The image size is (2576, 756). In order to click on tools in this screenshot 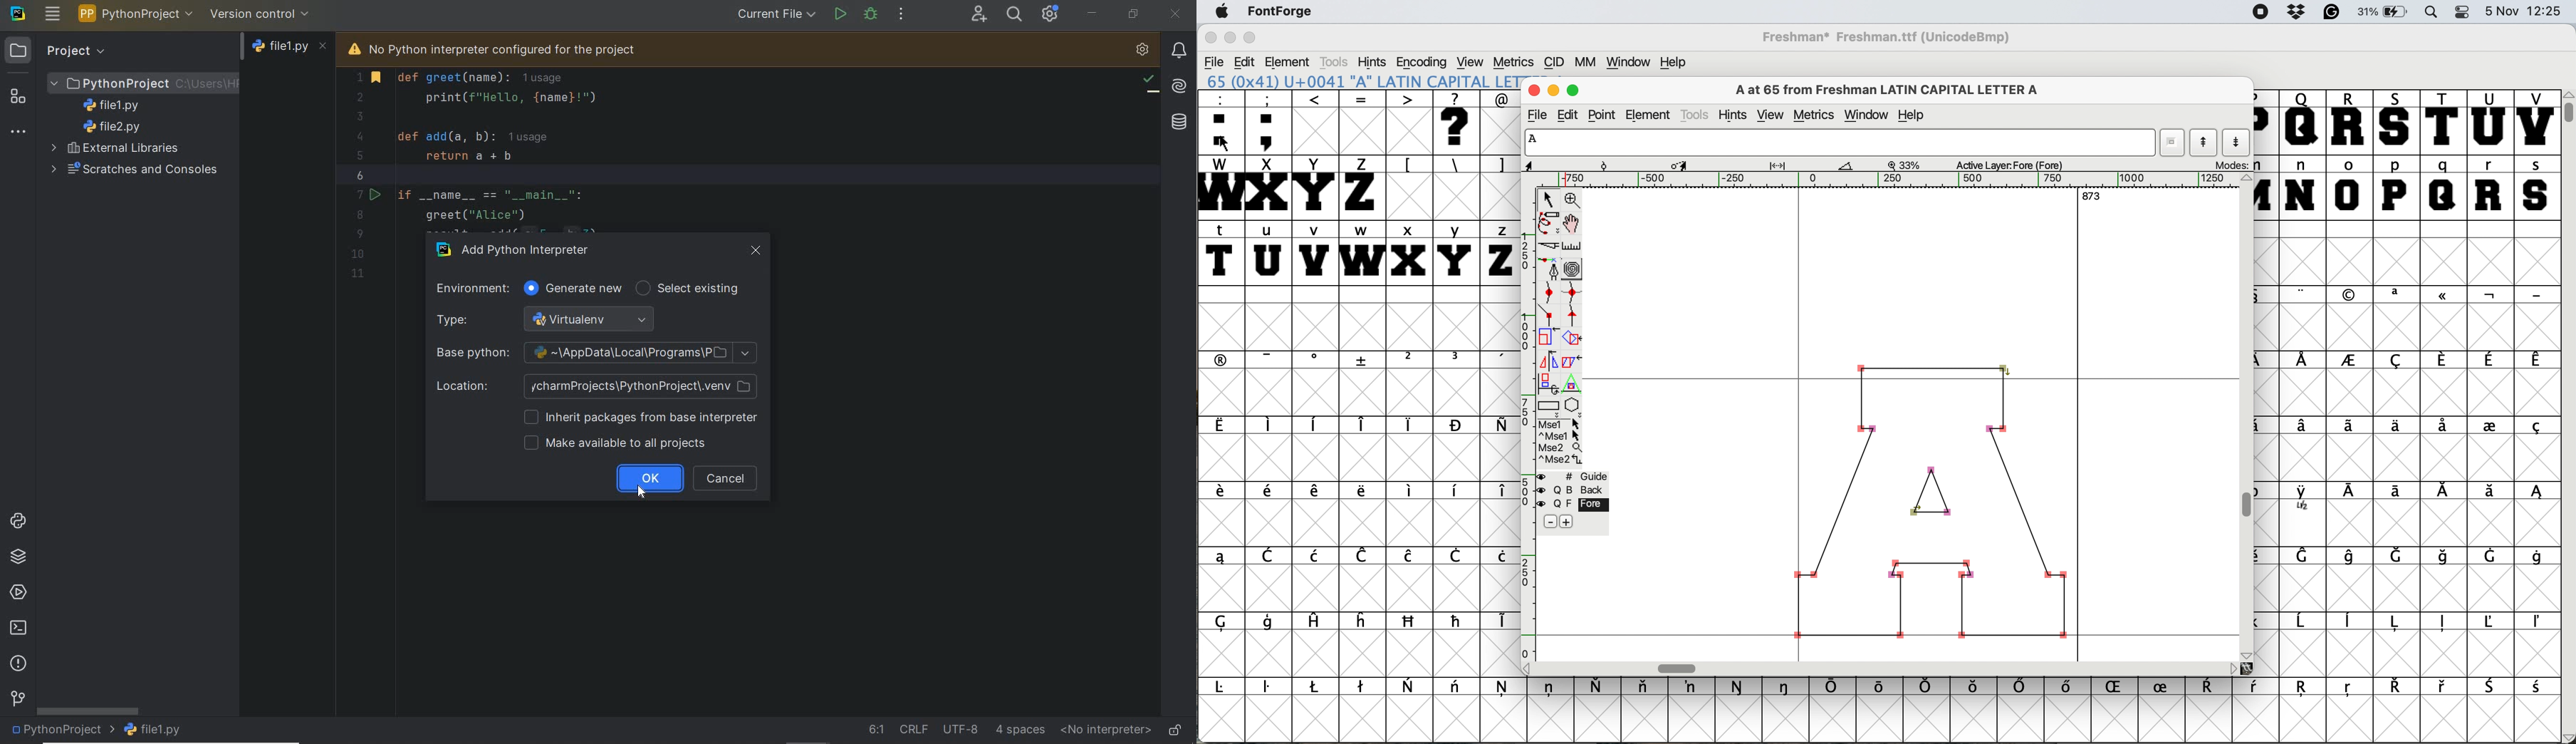, I will do `click(1697, 114)`.